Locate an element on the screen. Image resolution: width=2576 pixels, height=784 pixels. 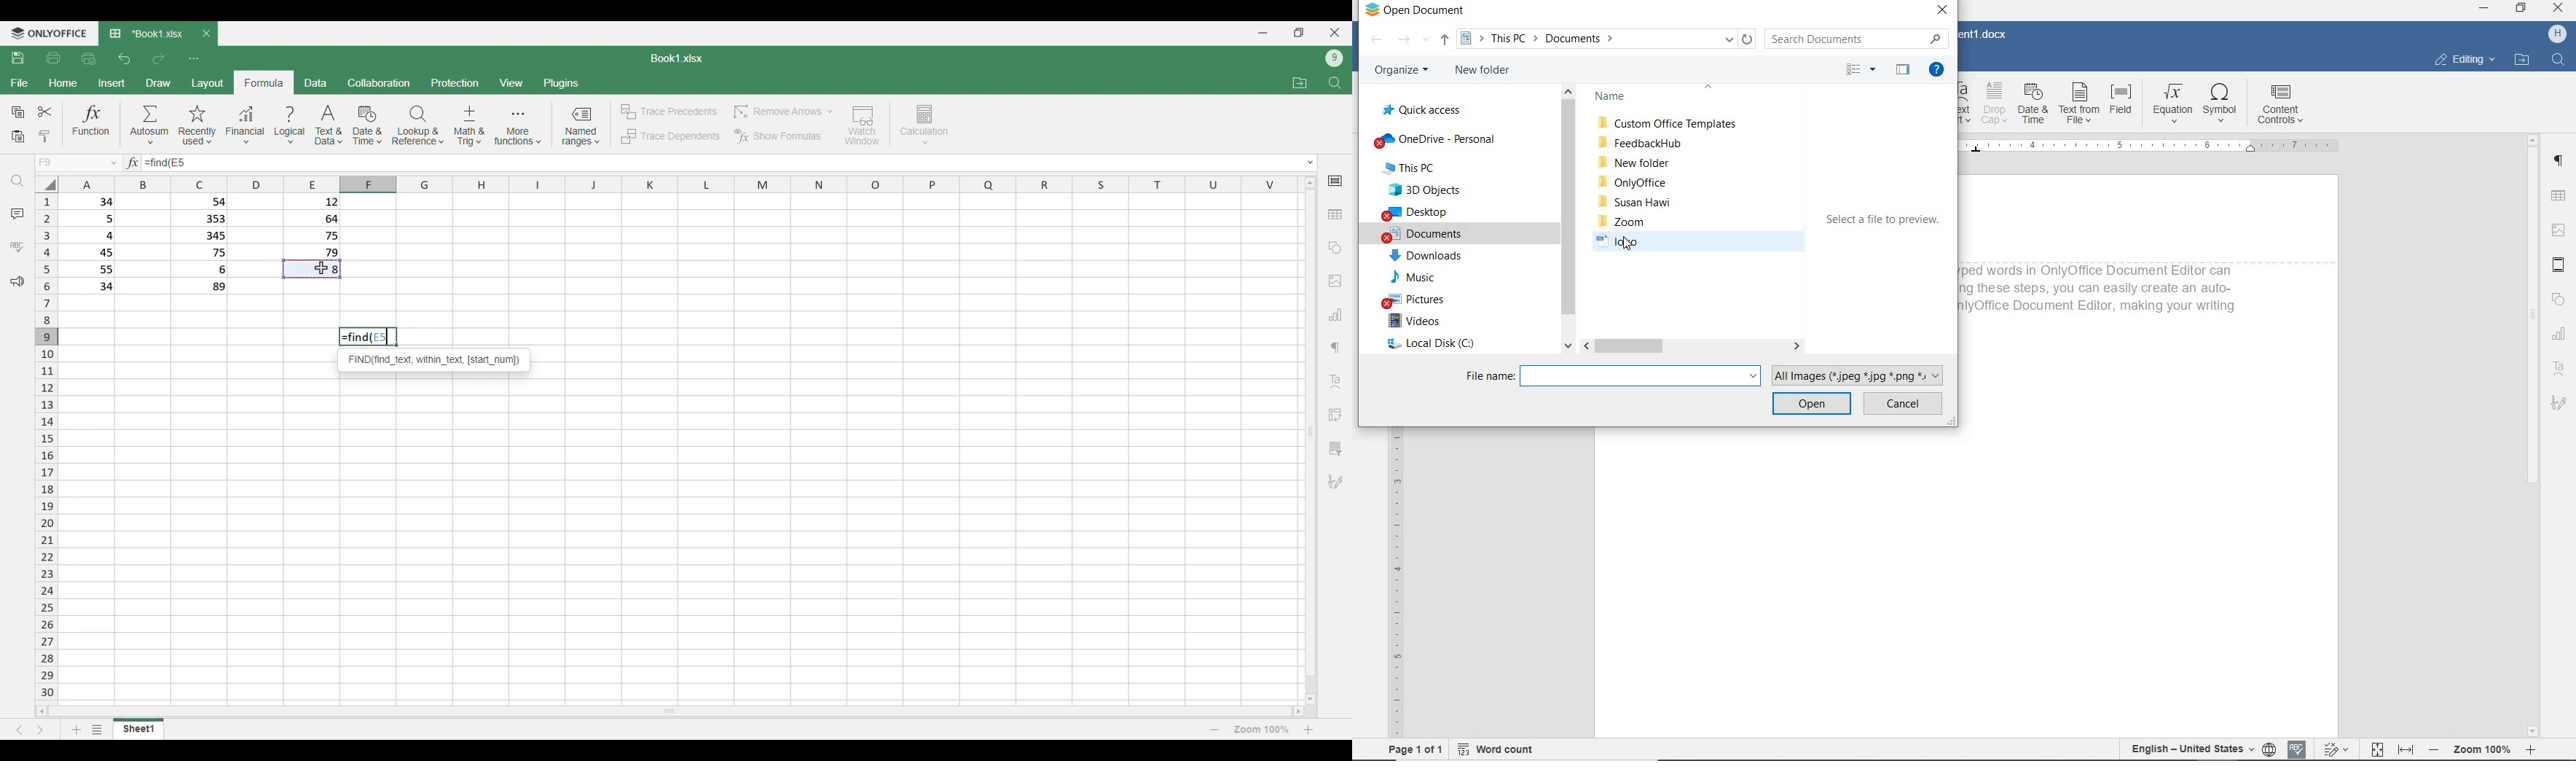
Expand text box is located at coordinates (1311, 163).